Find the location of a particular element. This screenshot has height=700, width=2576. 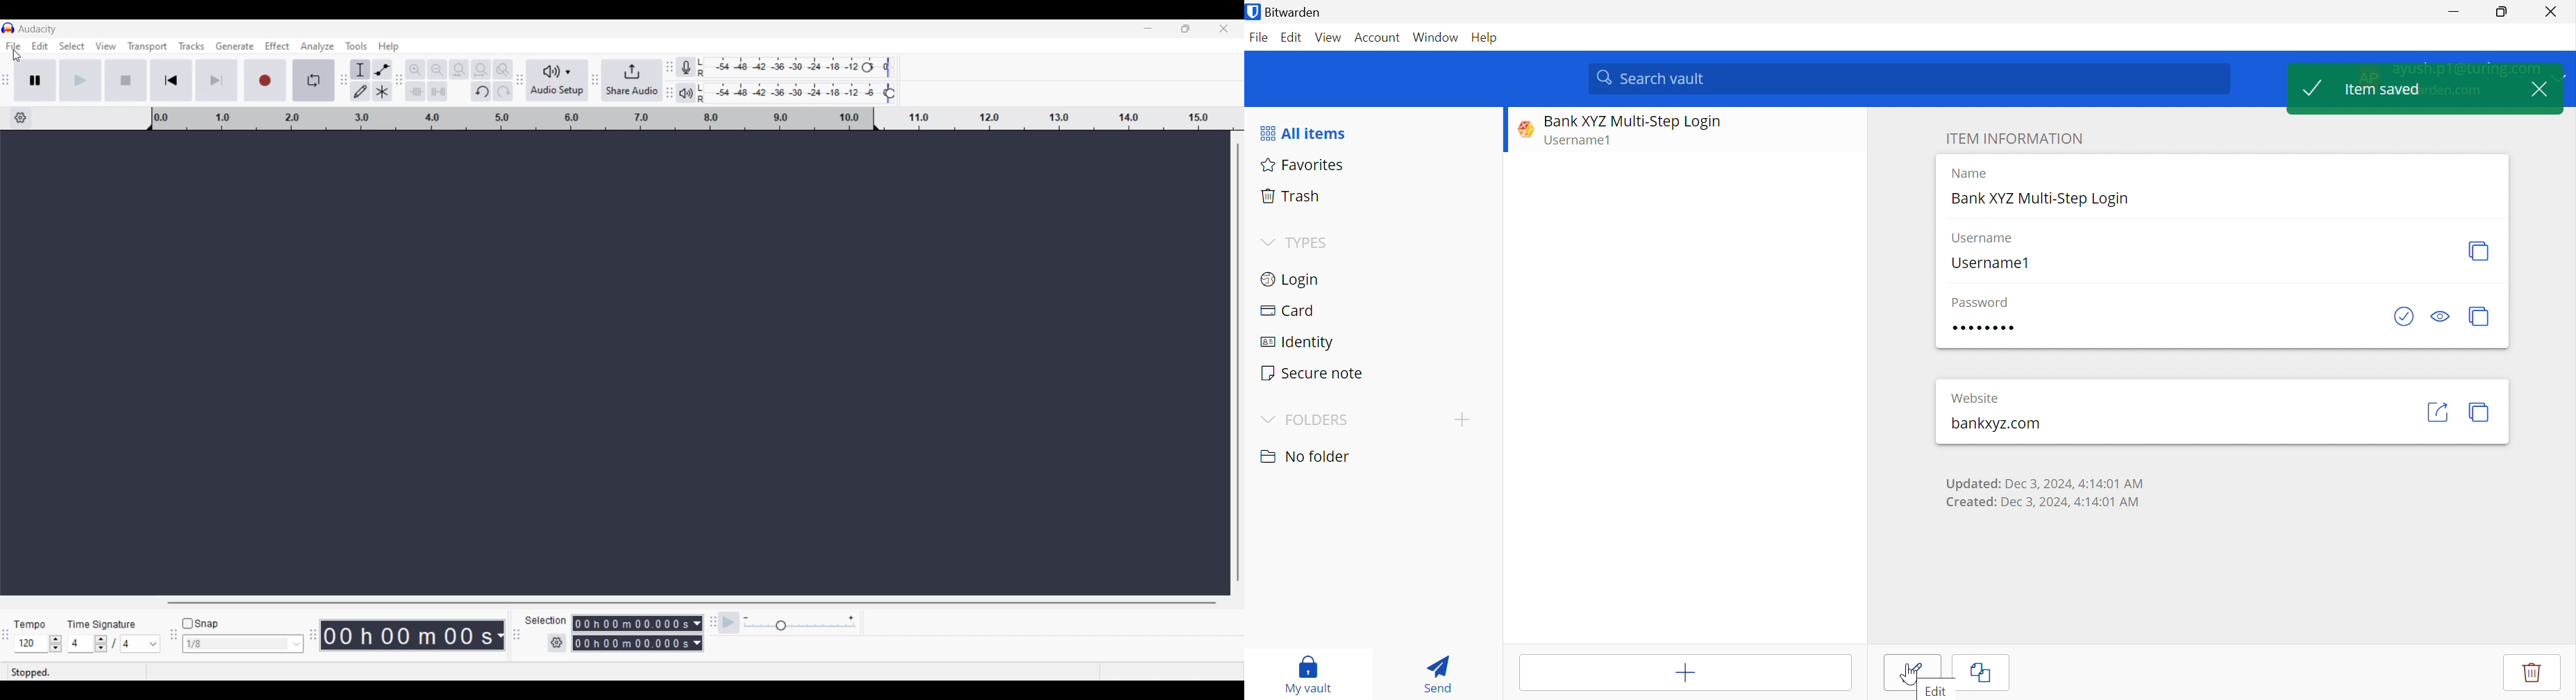

Generate menu is located at coordinates (235, 46).